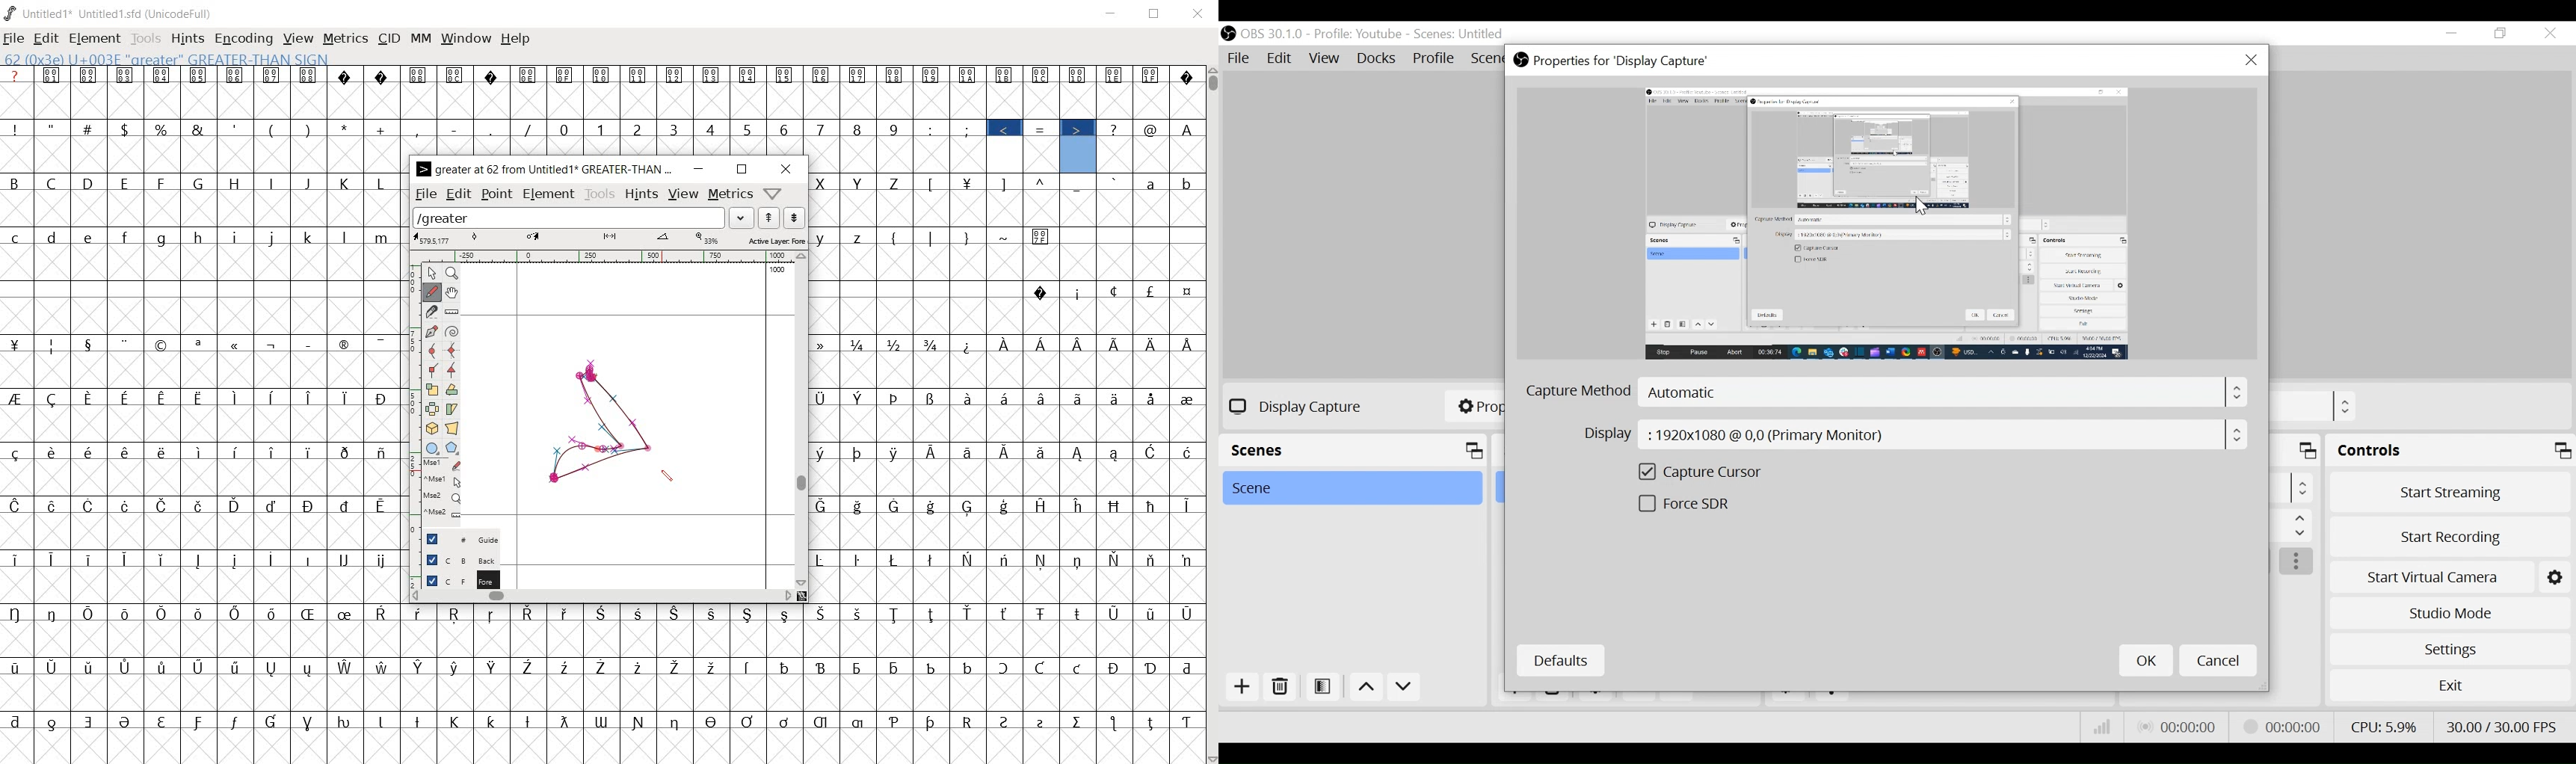 The width and height of the screenshot is (2576, 784). What do you see at coordinates (2297, 562) in the screenshot?
I see `more options` at bounding box center [2297, 562].